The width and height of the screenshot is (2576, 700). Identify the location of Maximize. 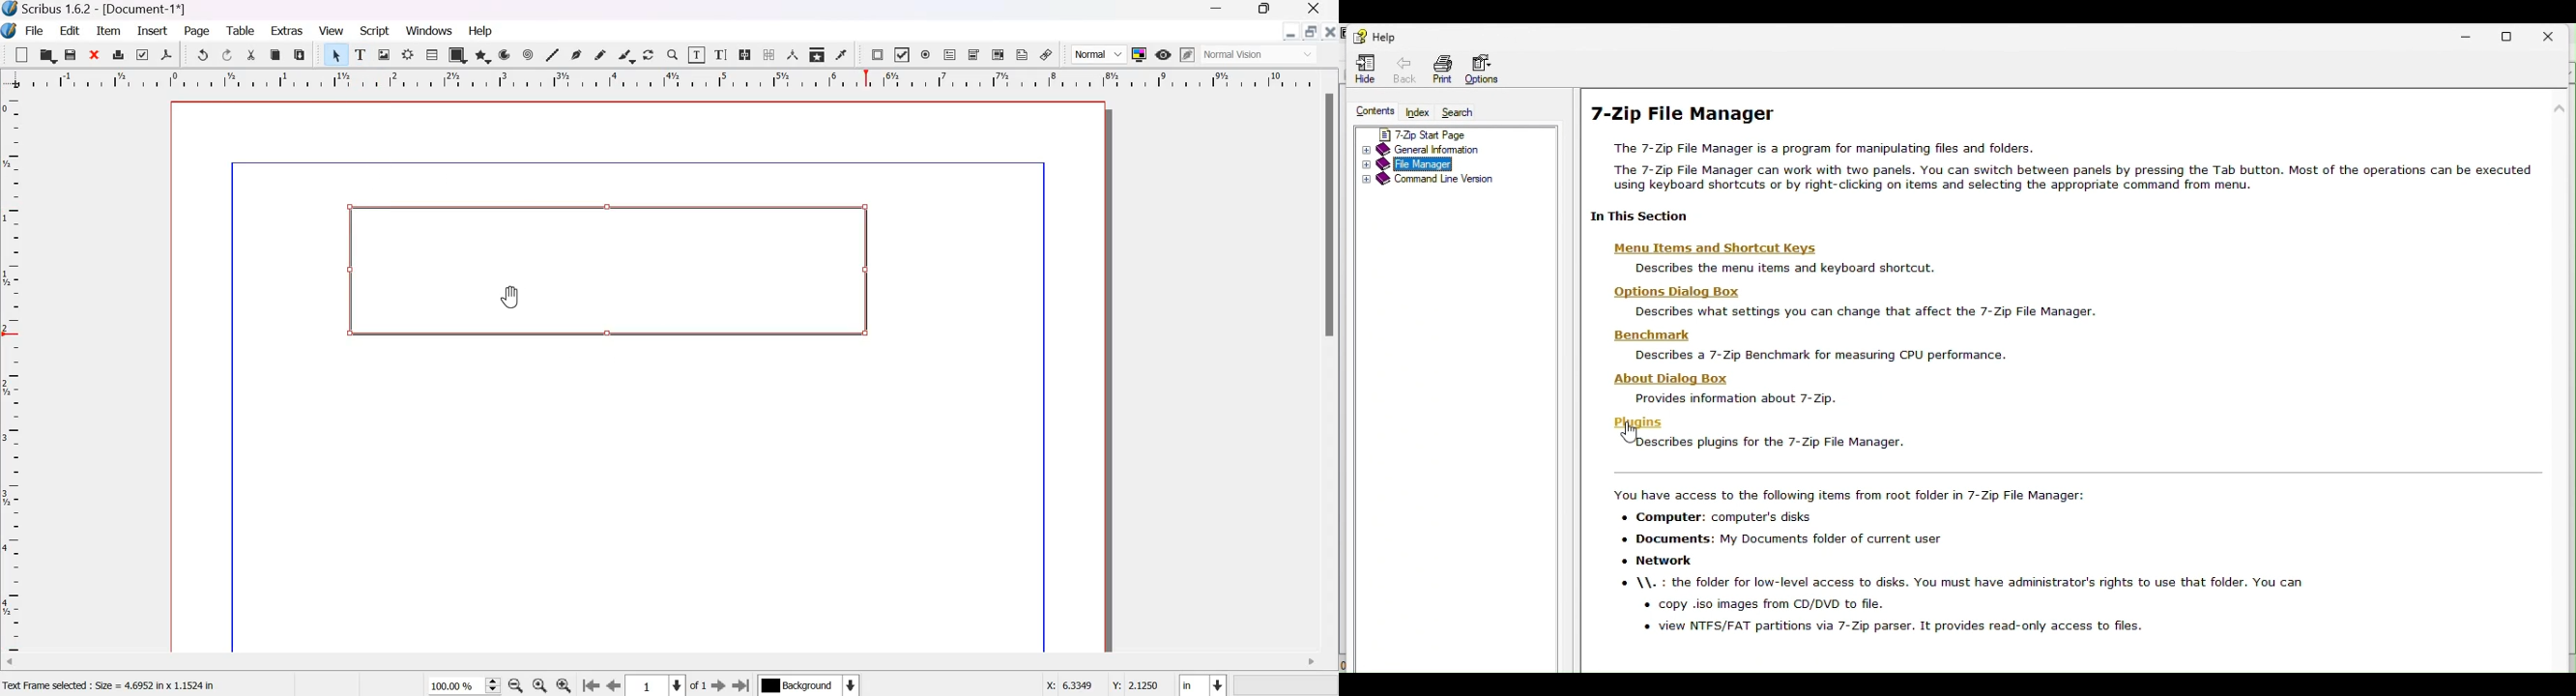
(1259, 10).